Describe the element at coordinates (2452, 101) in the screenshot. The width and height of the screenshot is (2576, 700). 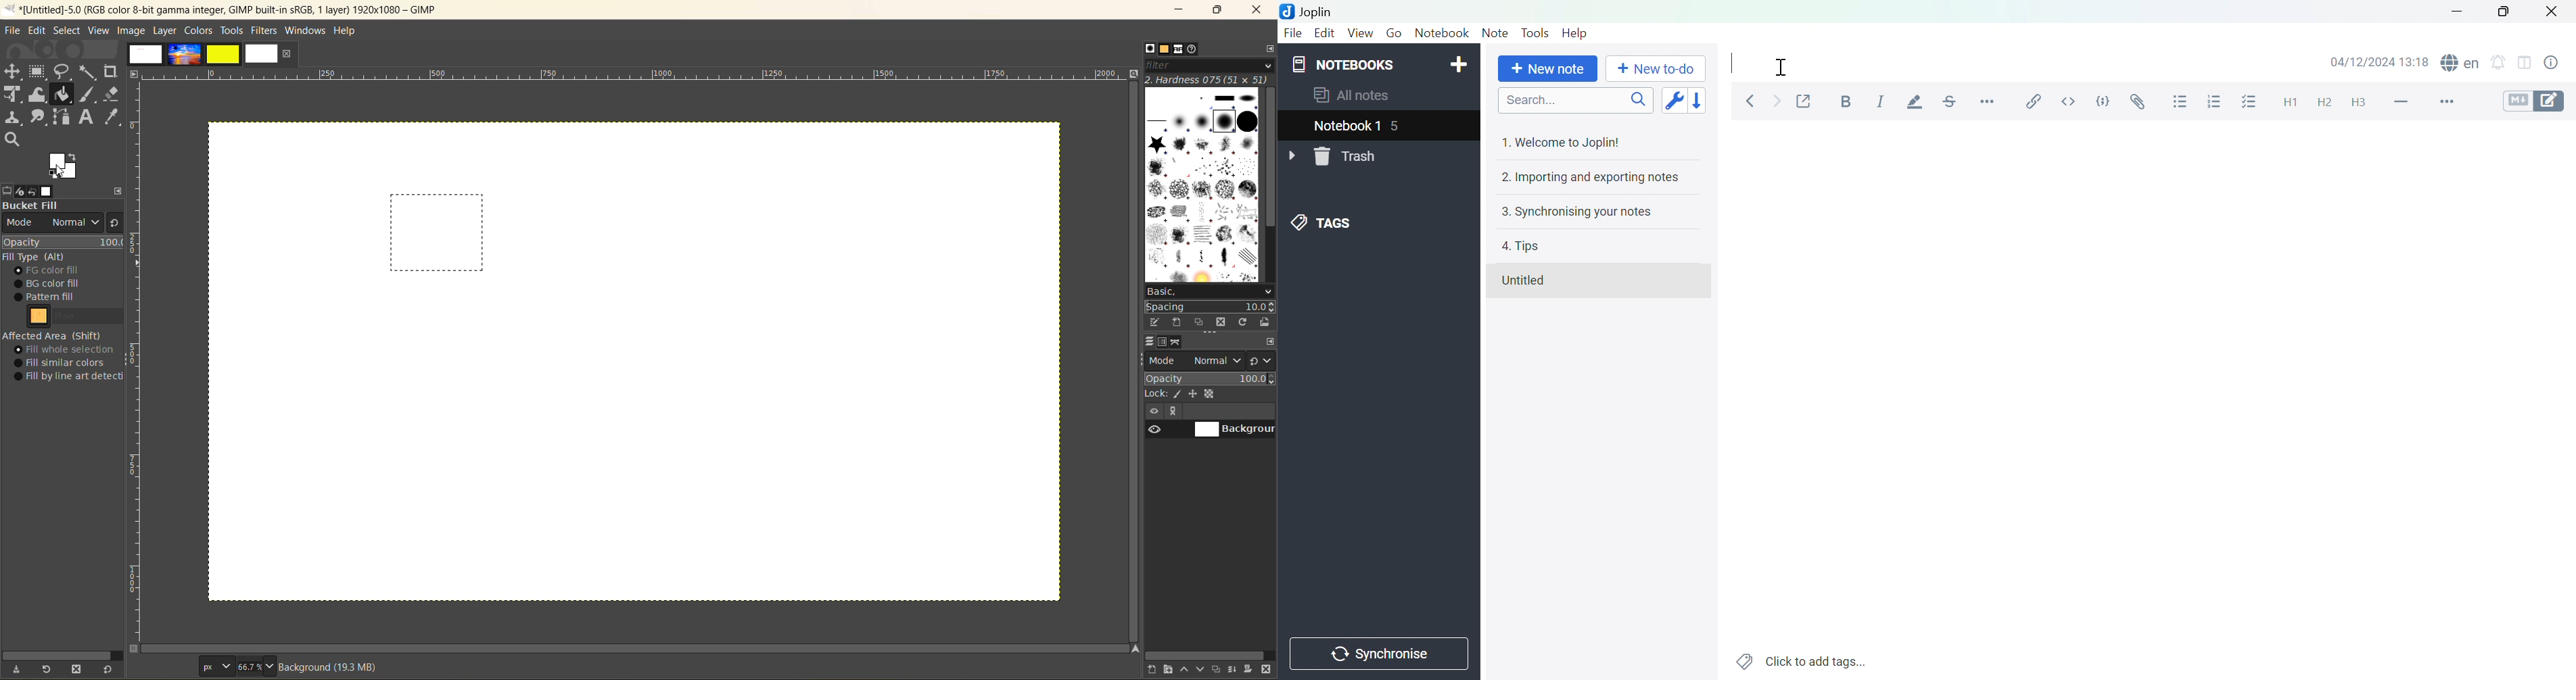
I see `More` at that location.